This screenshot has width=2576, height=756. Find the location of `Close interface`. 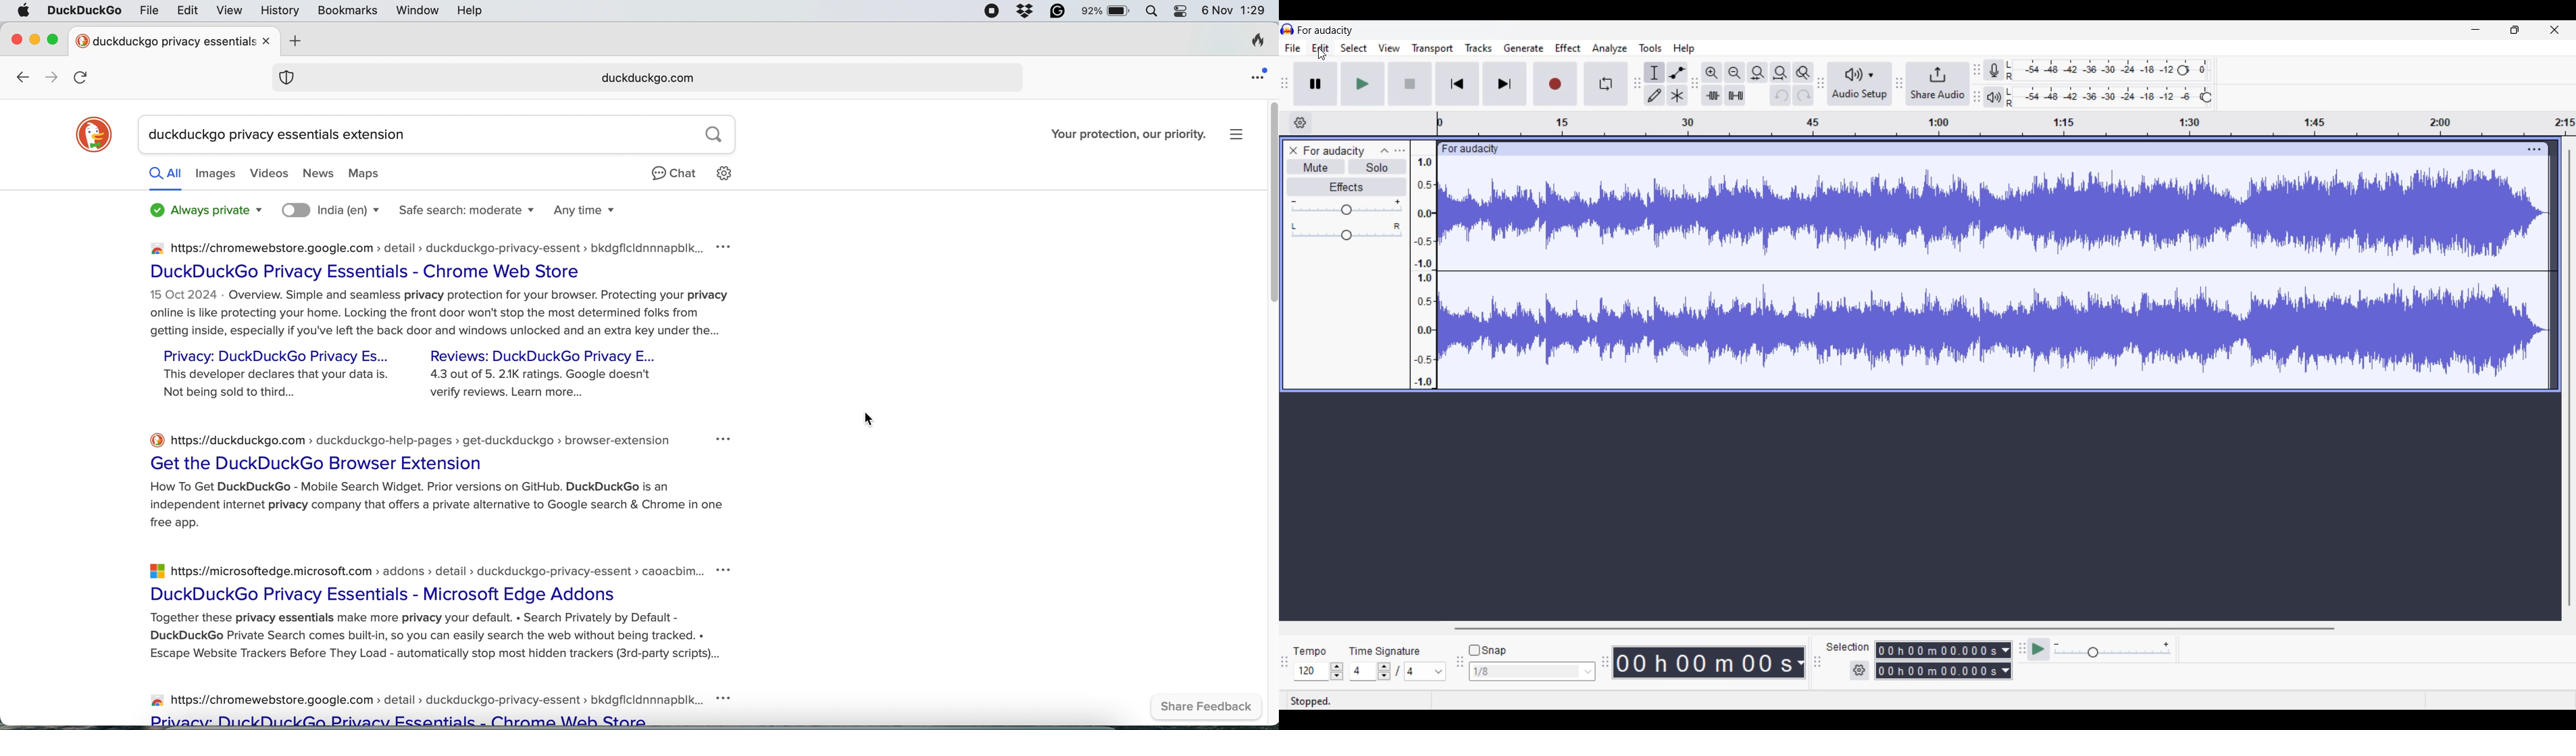

Close interface is located at coordinates (2554, 30).